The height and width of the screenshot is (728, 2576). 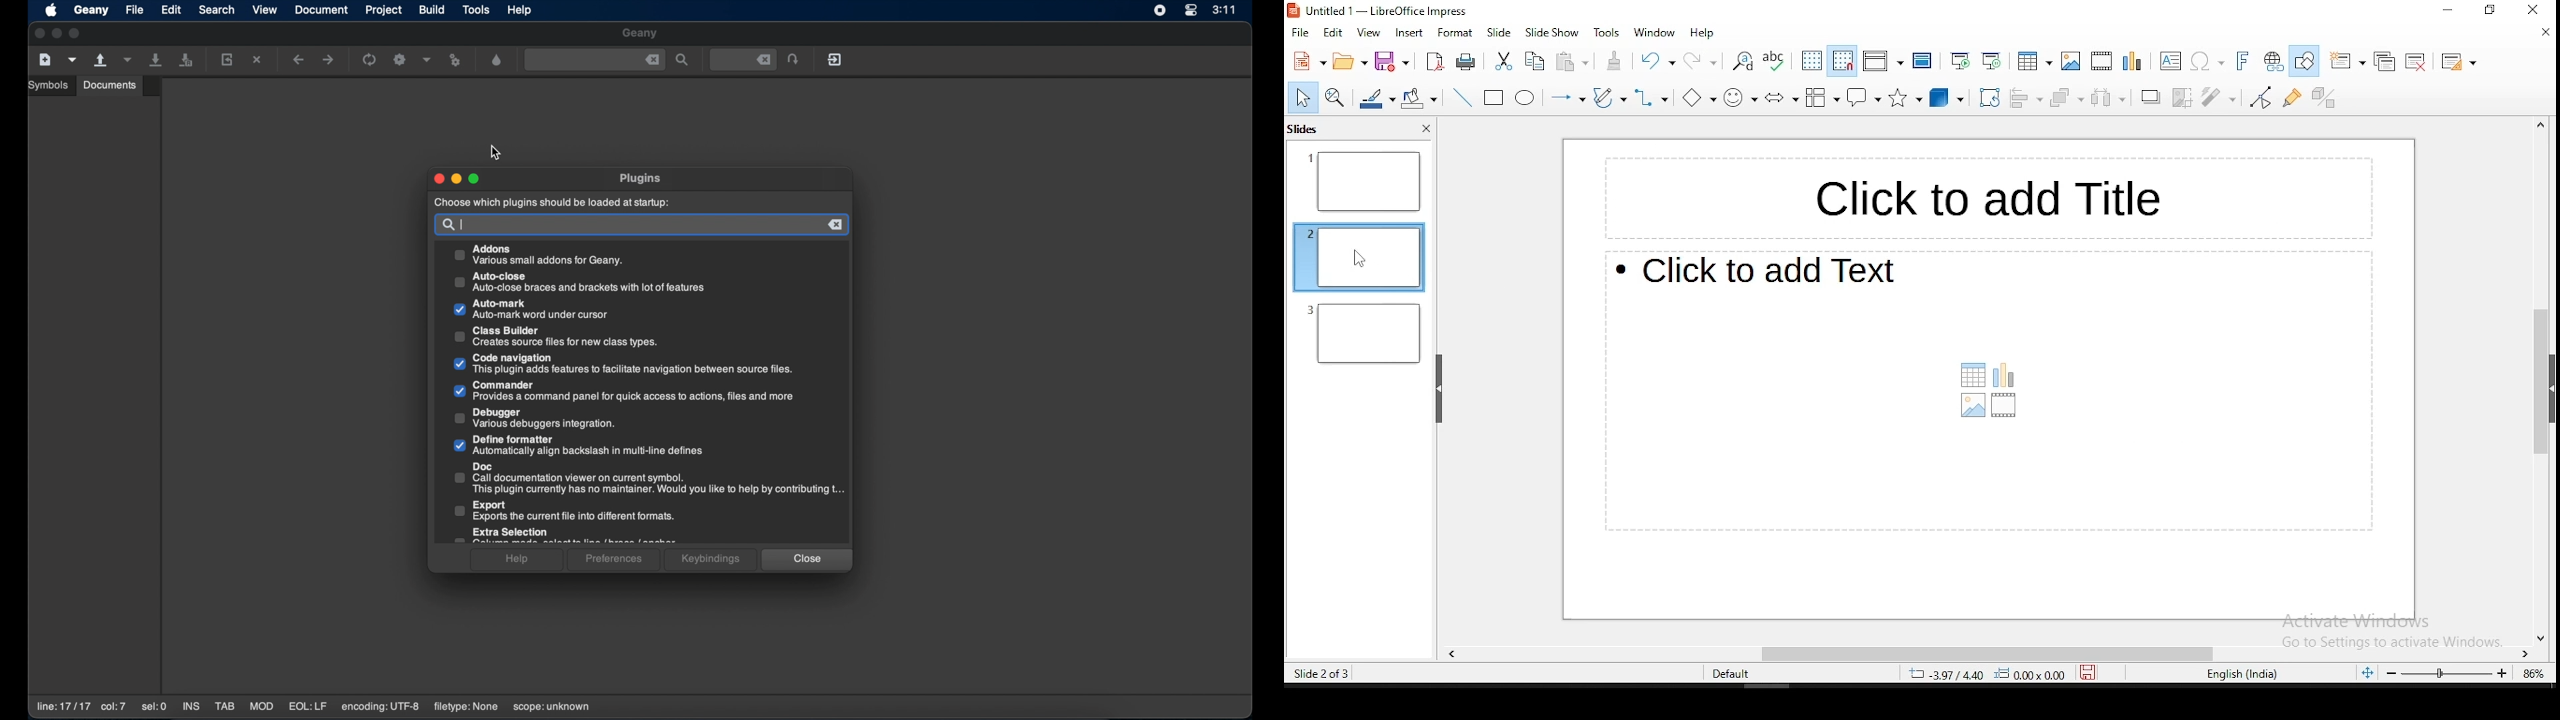 I want to click on text box, so click(x=1989, y=392).